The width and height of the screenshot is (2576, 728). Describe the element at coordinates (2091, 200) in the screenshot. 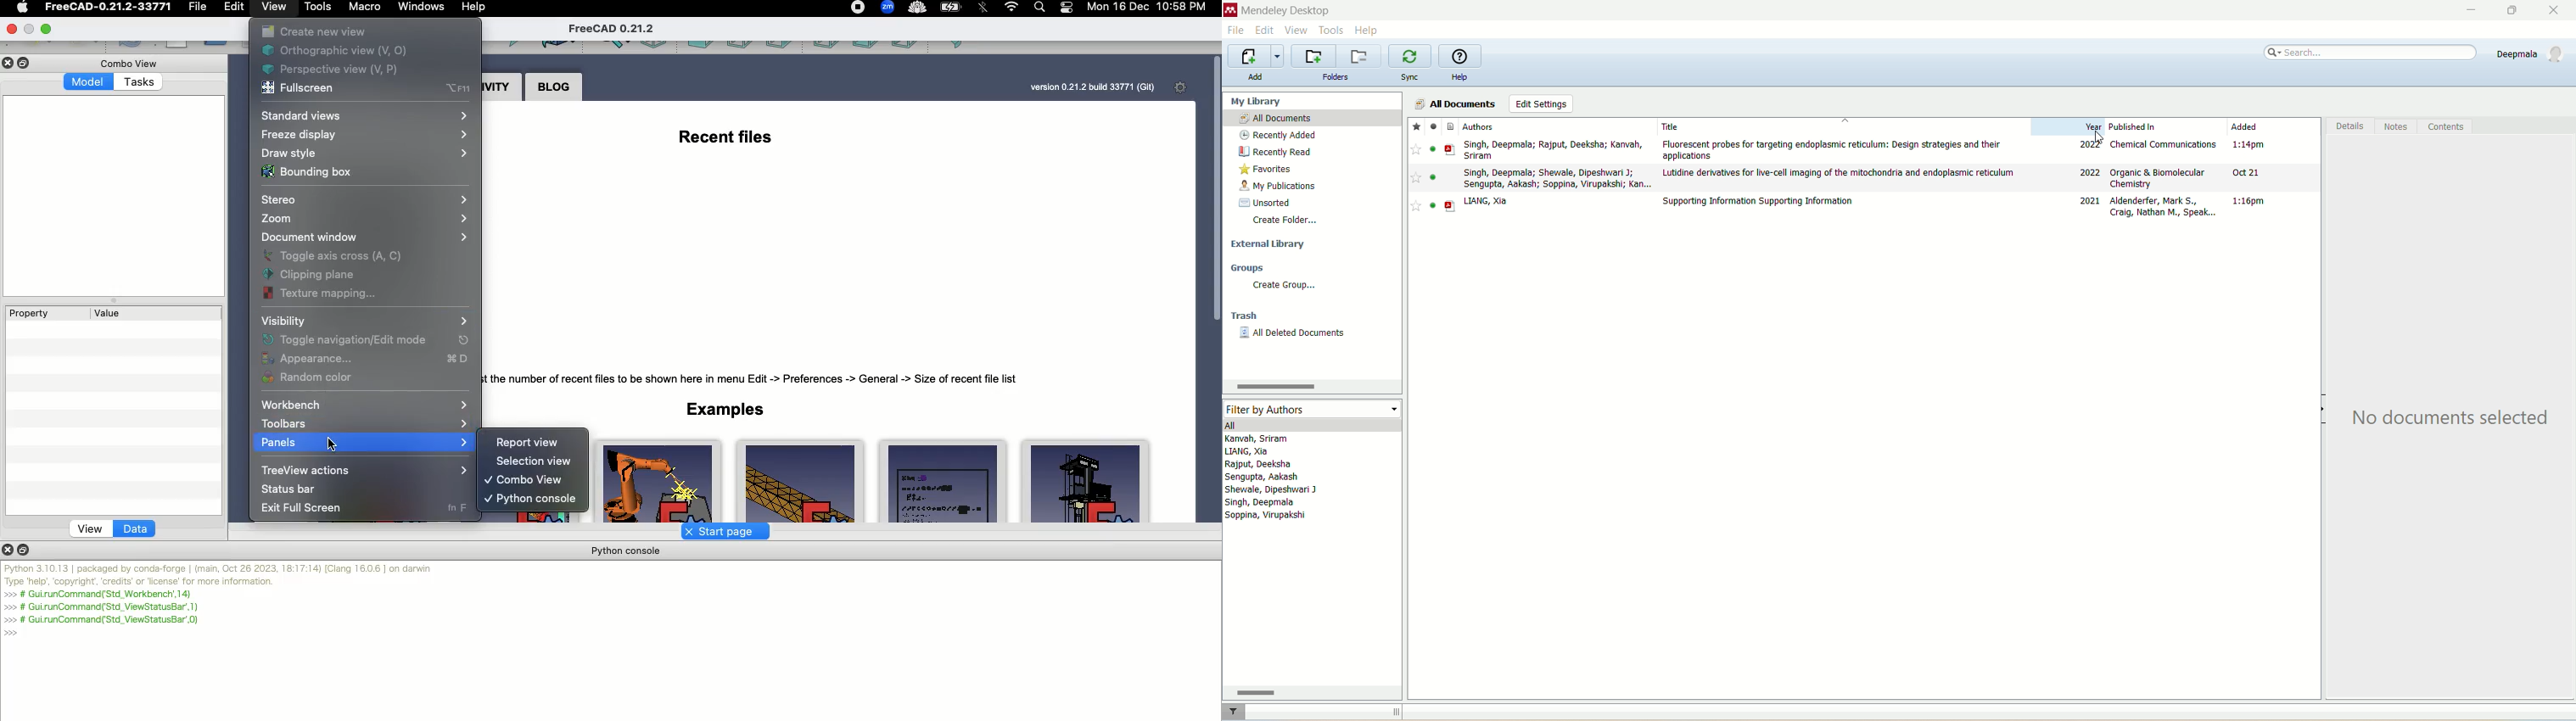

I see `2021` at that location.